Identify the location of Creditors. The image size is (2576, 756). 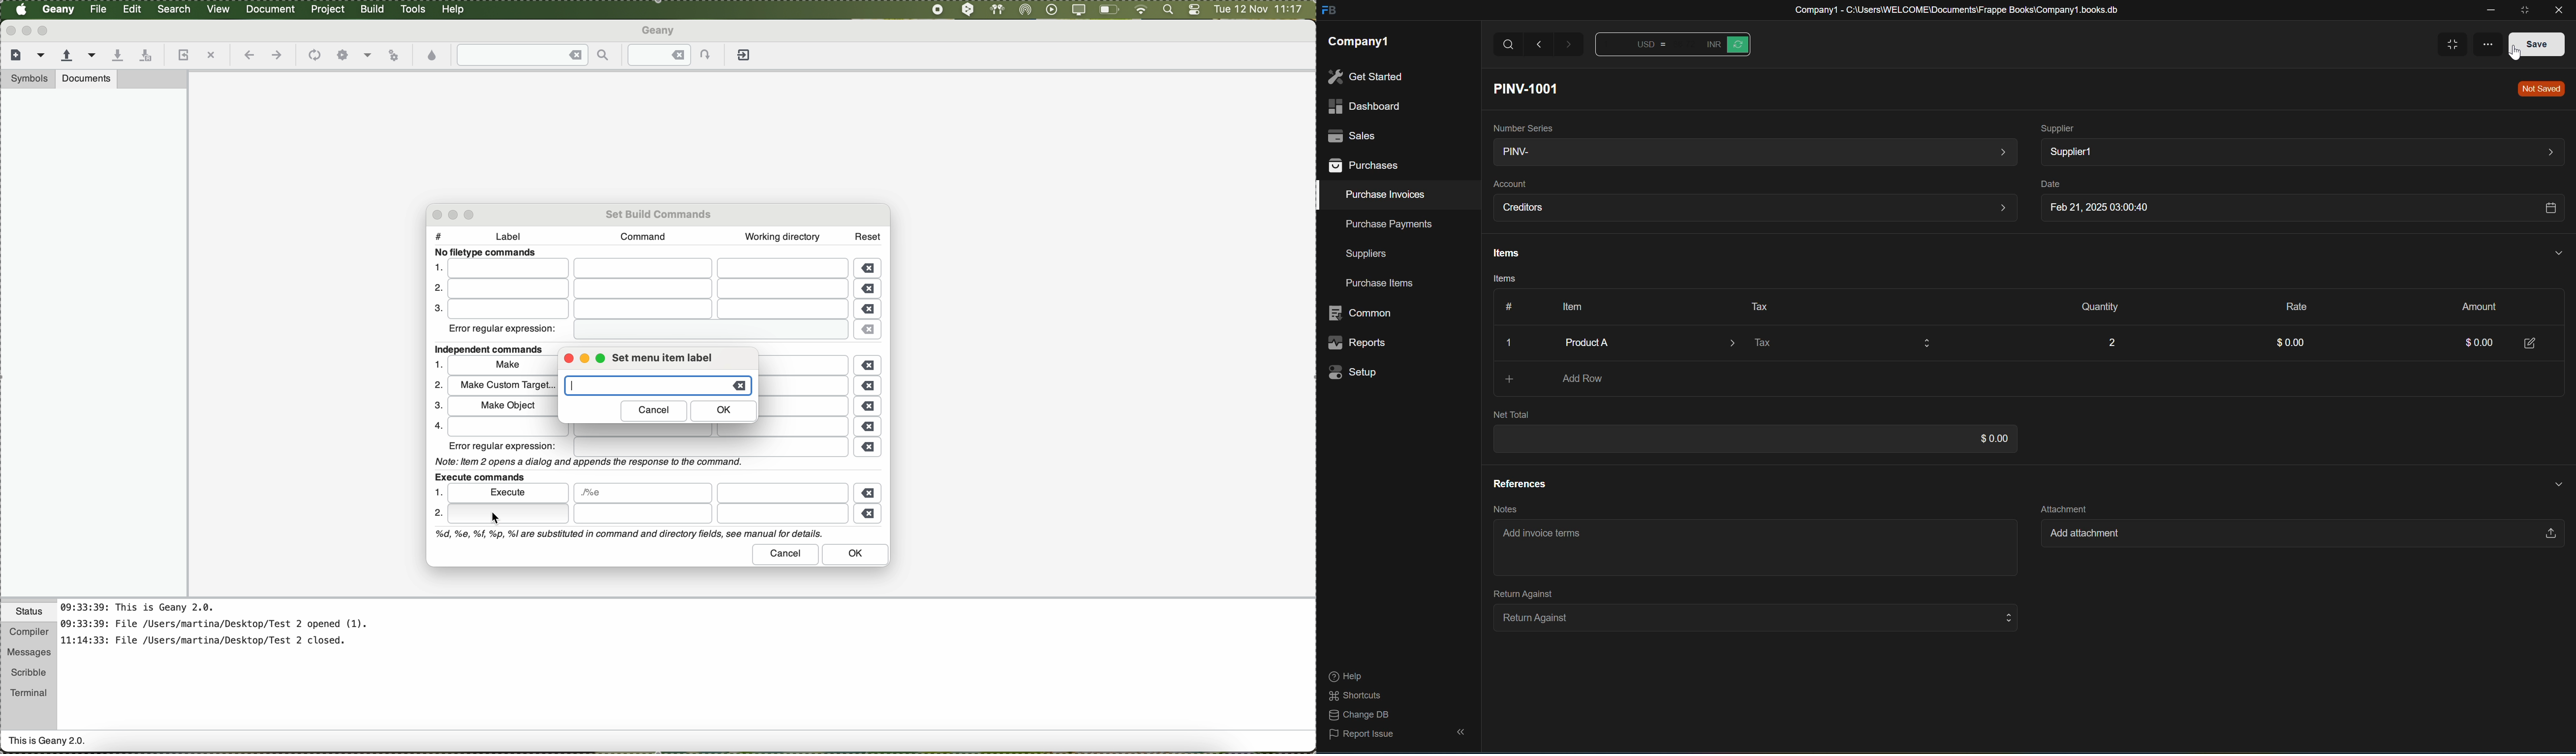
(1755, 208).